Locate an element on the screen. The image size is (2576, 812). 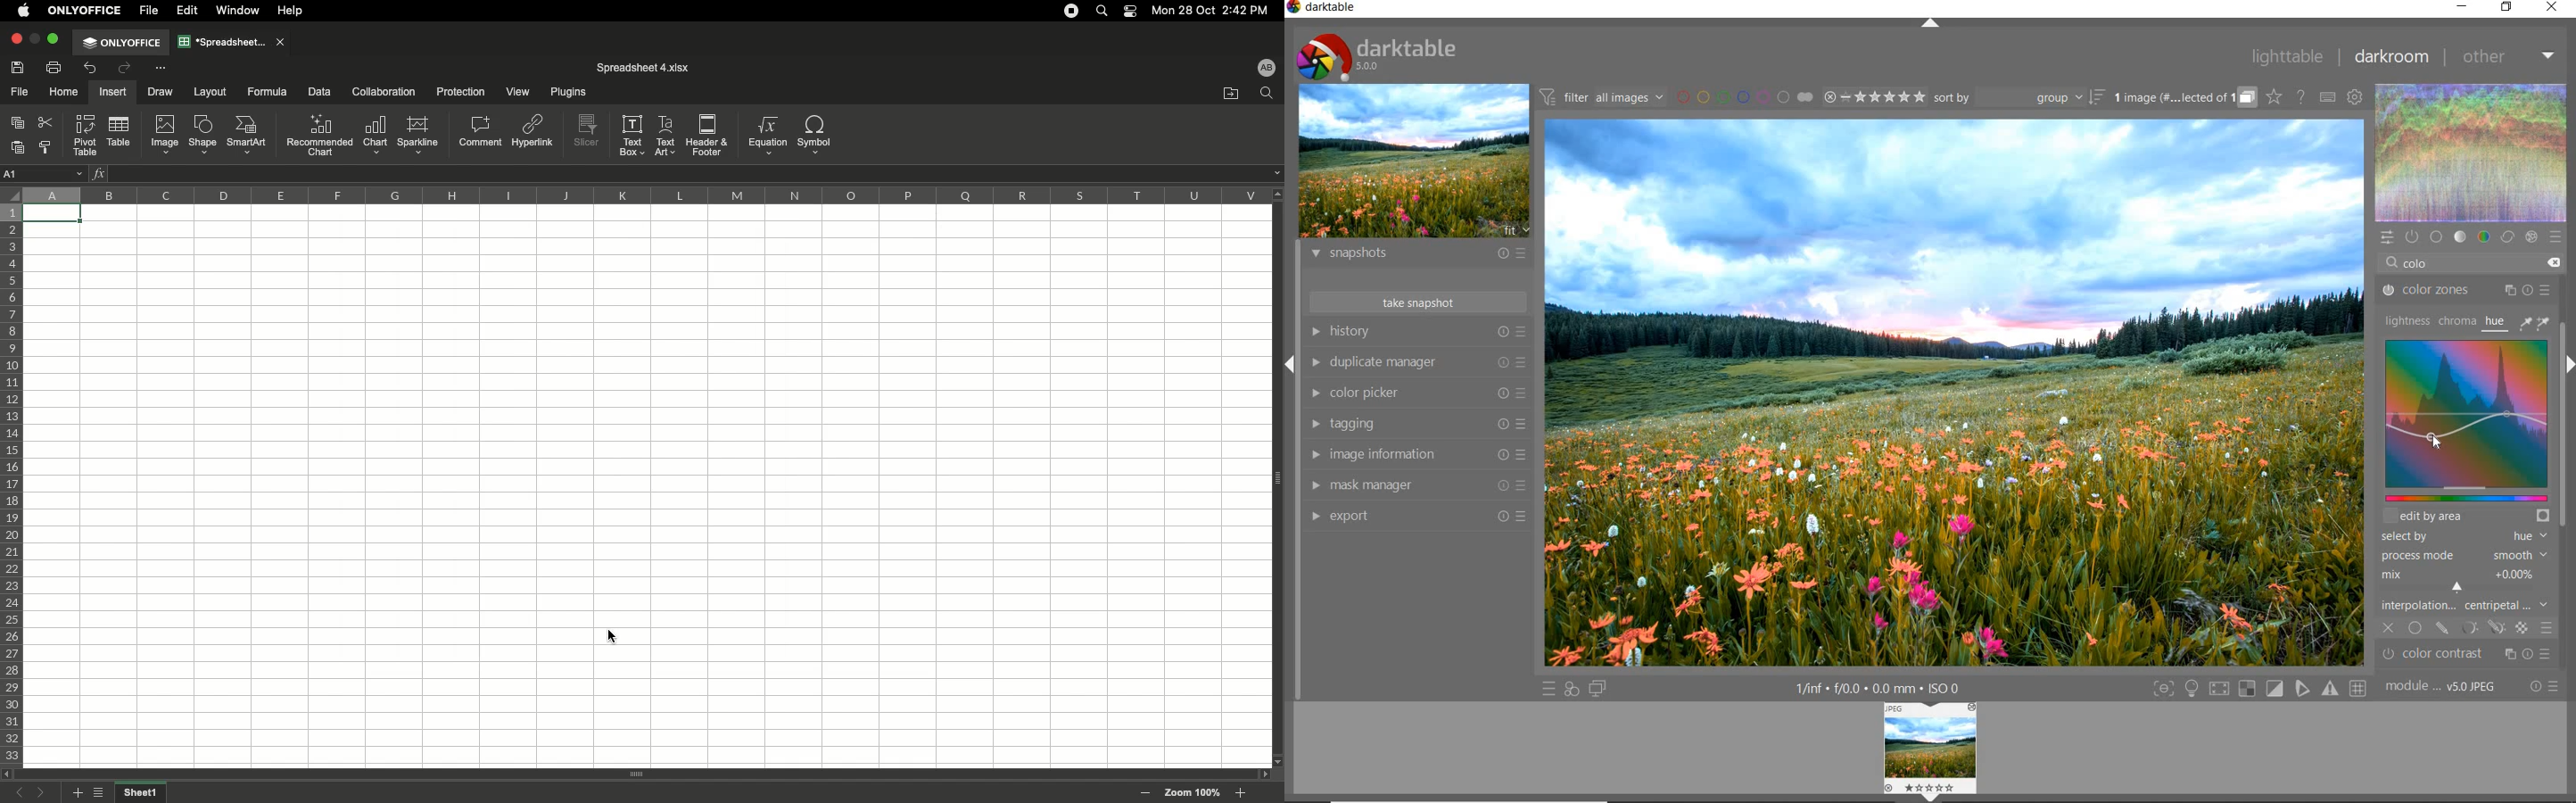
Spreadsheet tab is located at coordinates (225, 41).